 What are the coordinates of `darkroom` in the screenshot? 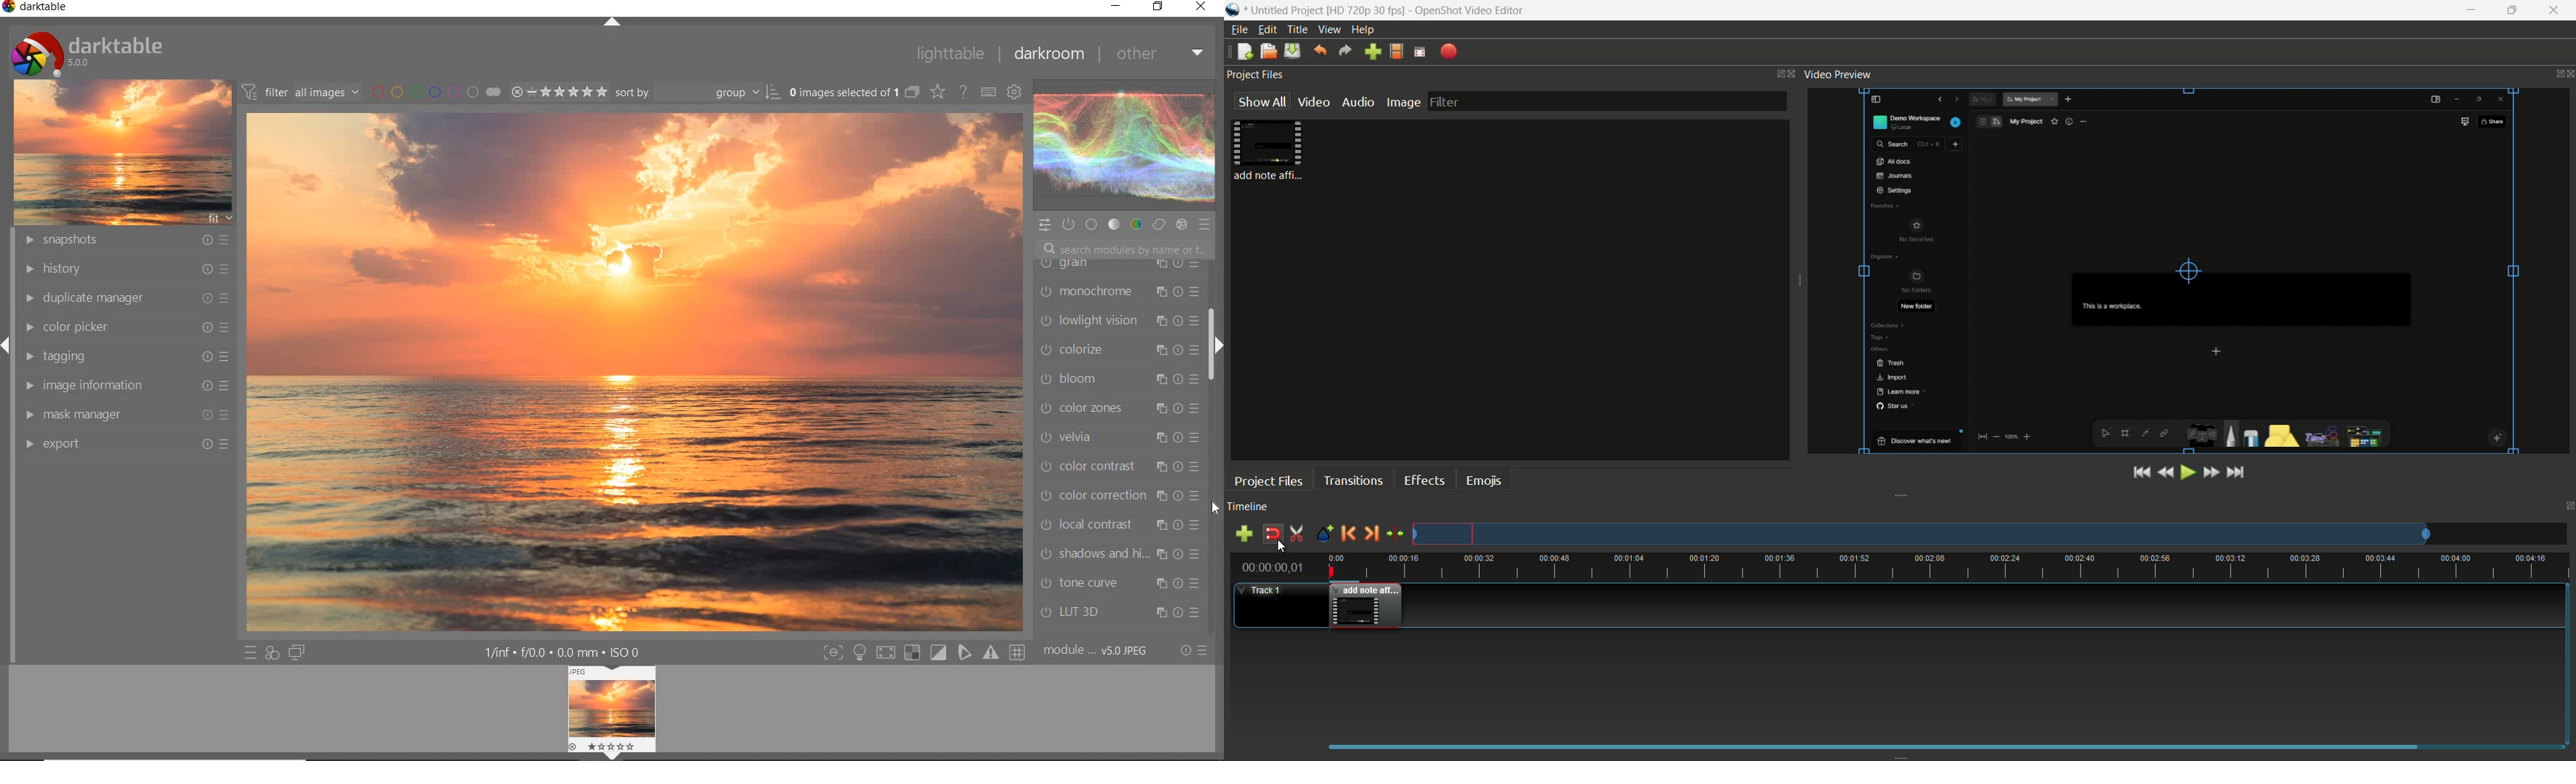 It's located at (1052, 55).